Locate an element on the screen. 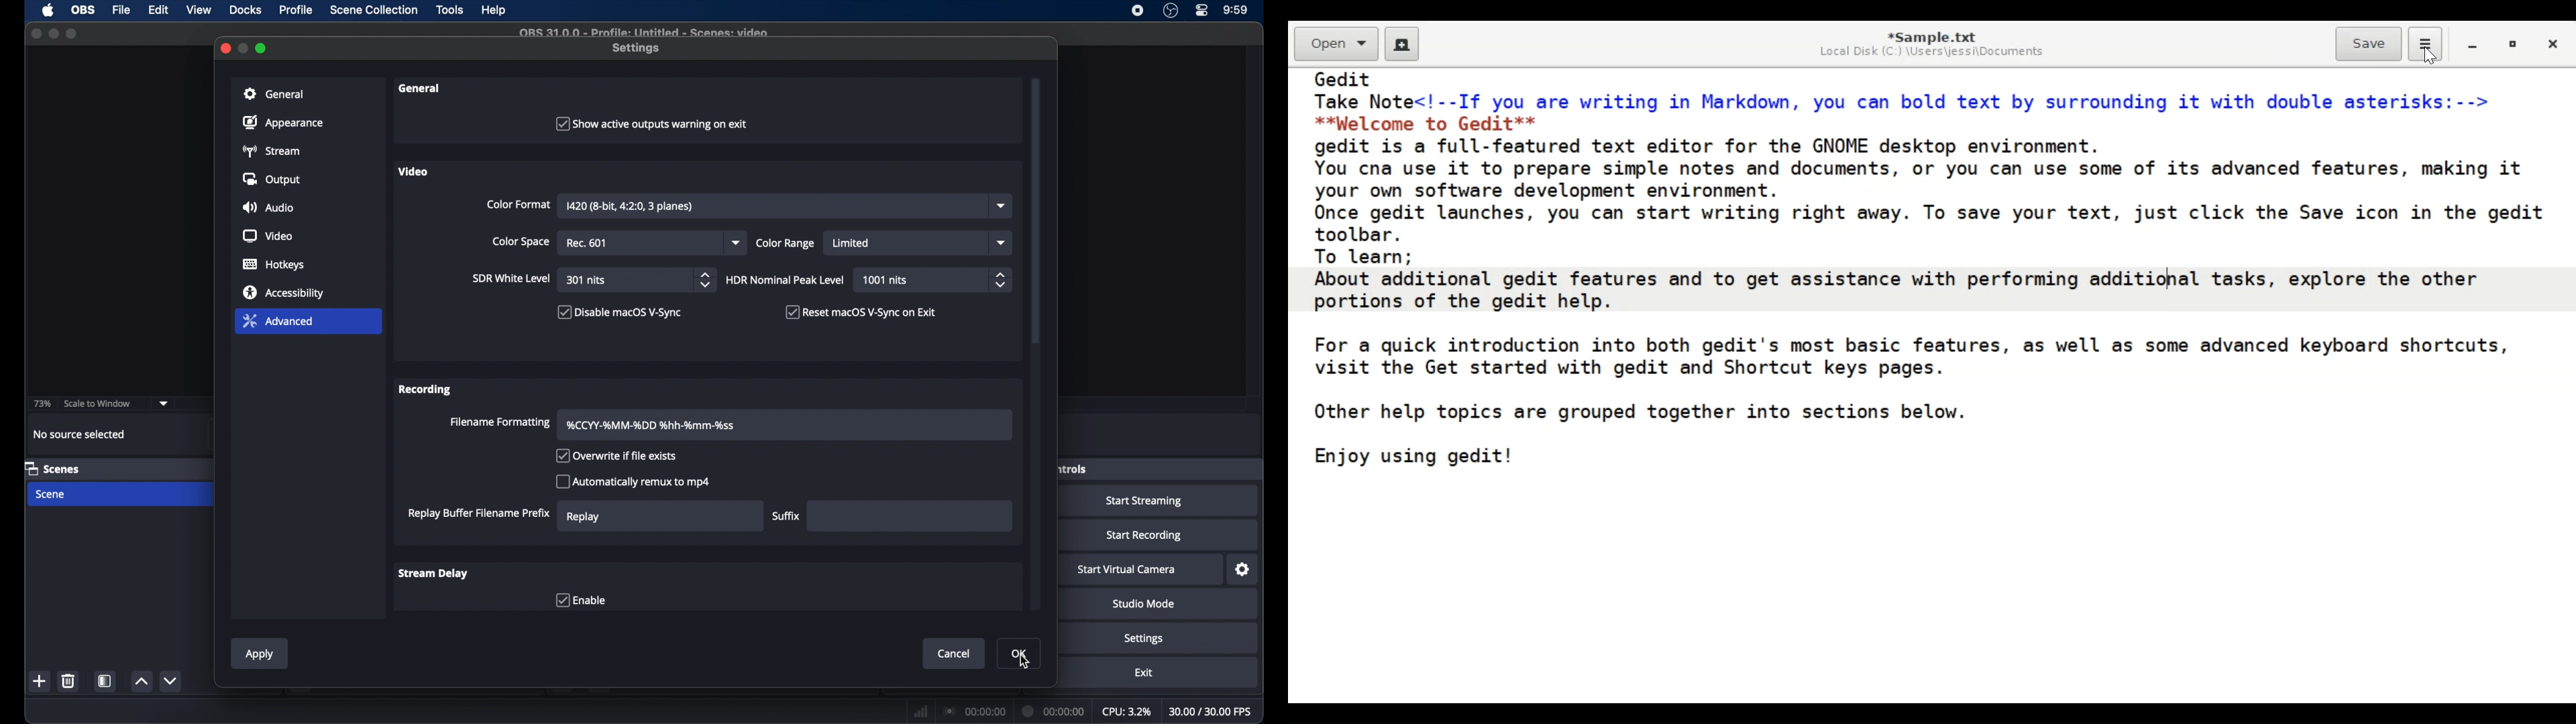 This screenshot has width=2576, height=728. profile is located at coordinates (297, 10).